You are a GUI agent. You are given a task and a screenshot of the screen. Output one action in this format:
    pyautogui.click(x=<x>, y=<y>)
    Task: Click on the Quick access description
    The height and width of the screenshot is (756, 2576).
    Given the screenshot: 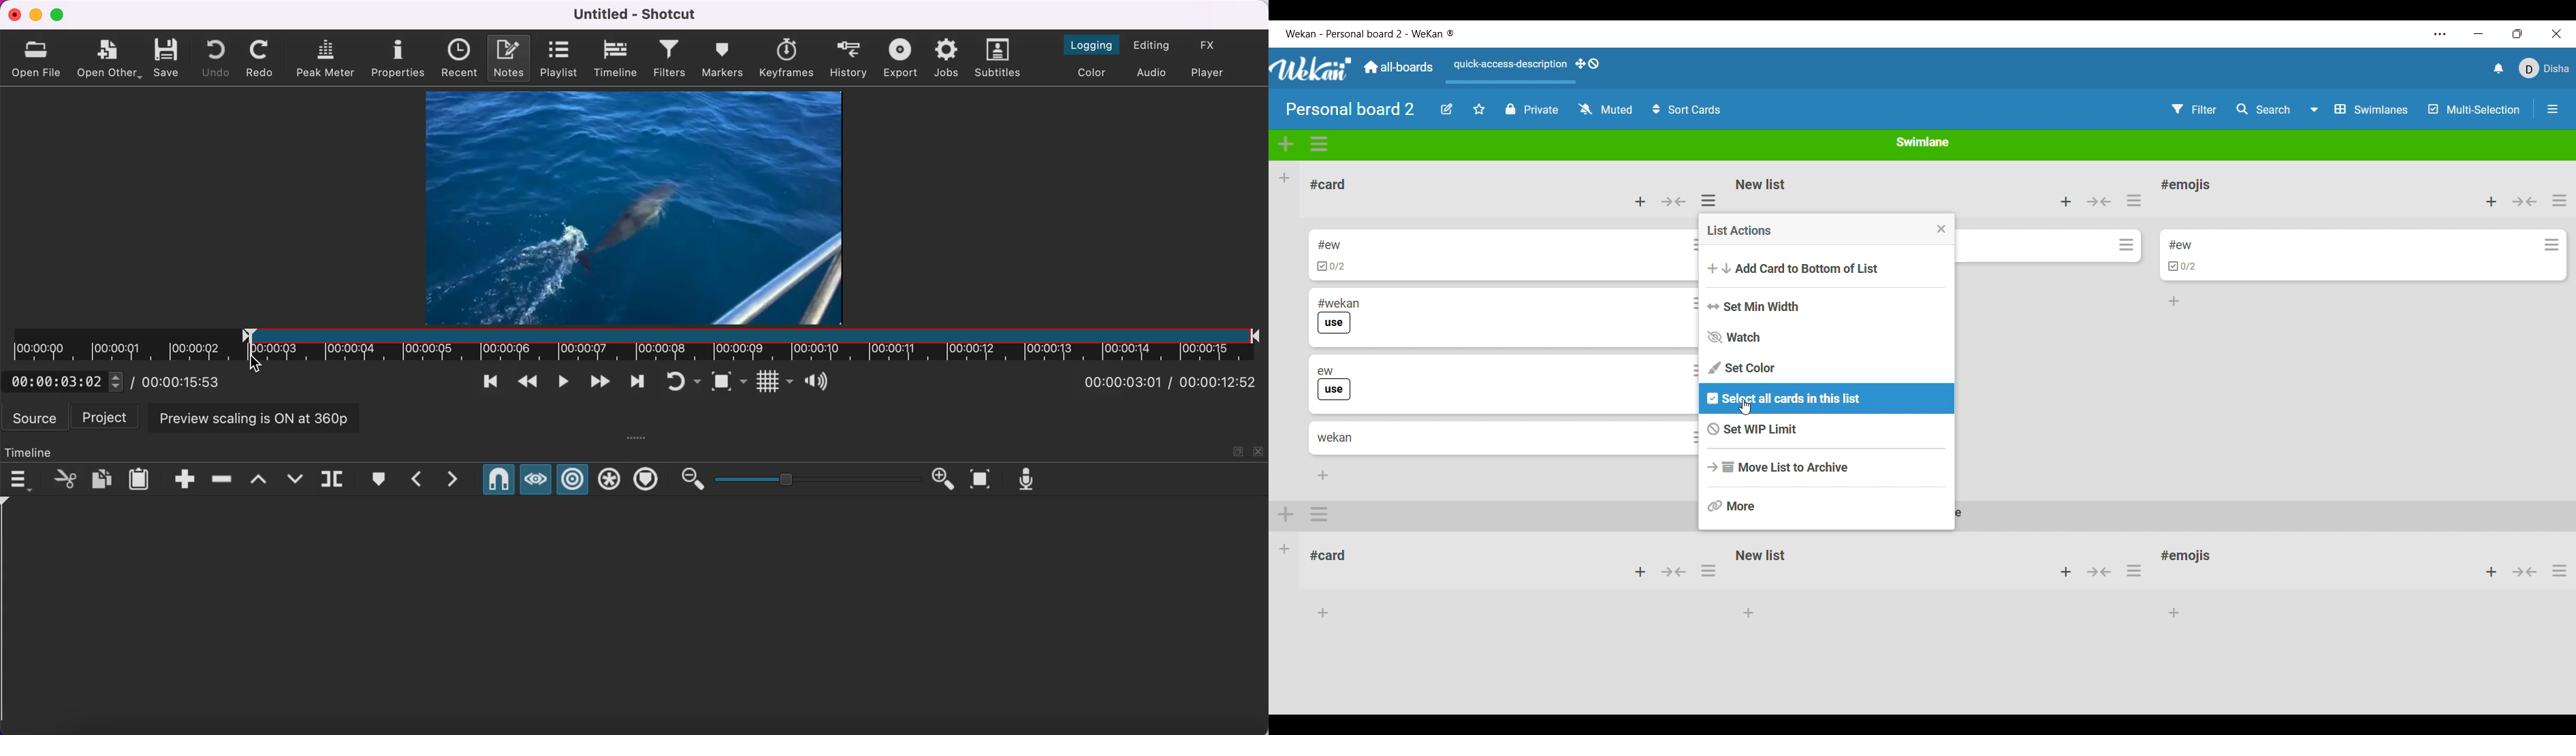 What is the action you would take?
    pyautogui.click(x=1508, y=70)
    